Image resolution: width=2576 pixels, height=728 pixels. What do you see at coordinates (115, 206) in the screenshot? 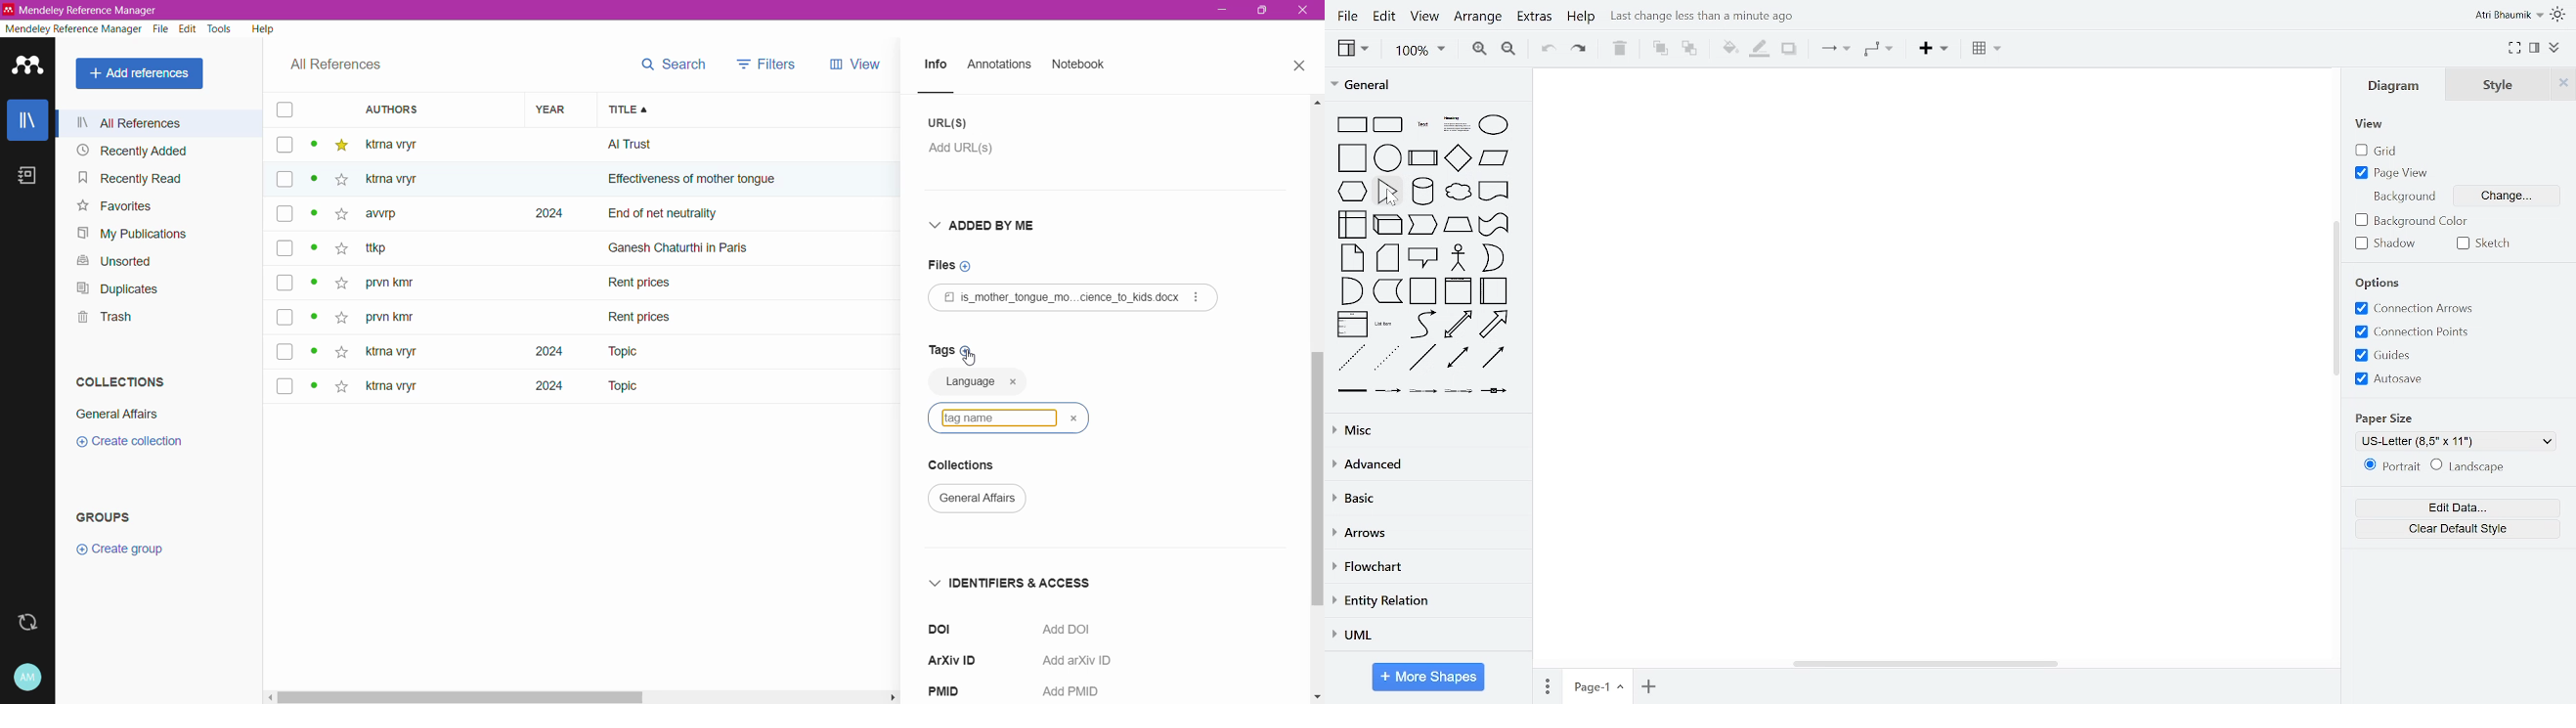
I see `Favorites` at bounding box center [115, 206].